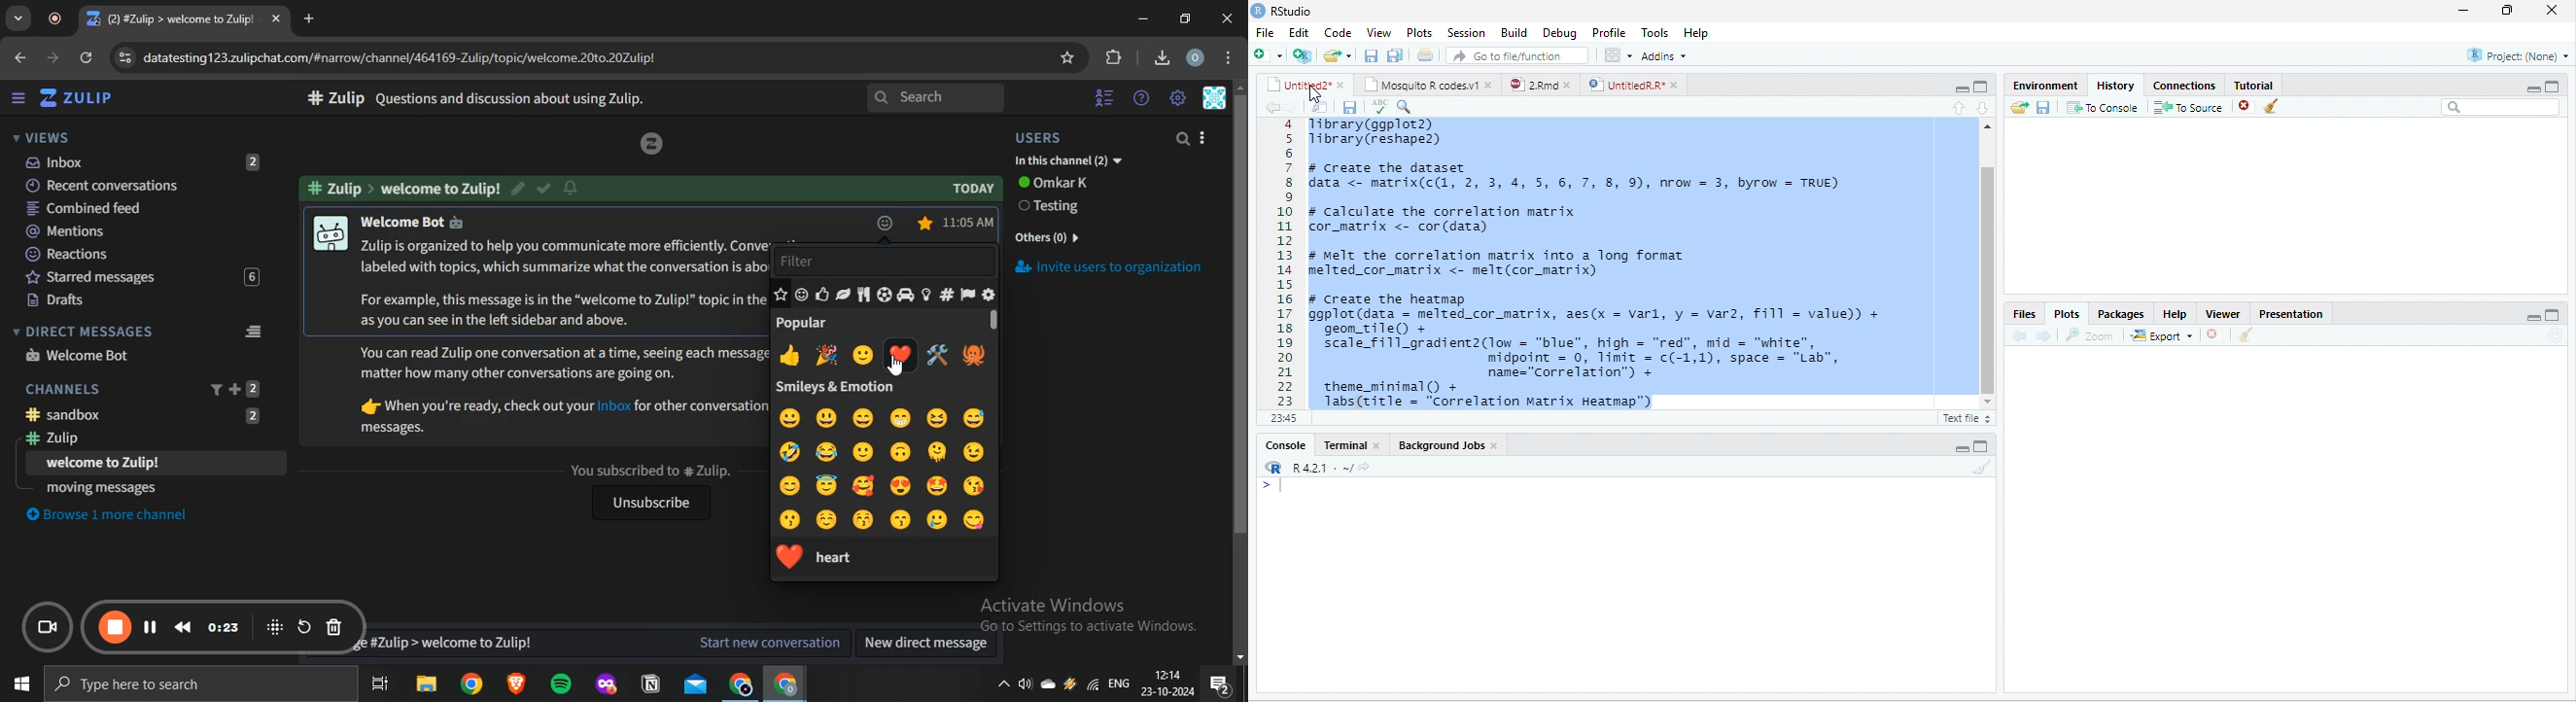 The width and height of the screenshot is (2576, 728). What do you see at coordinates (938, 99) in the screenshot?
I see `search` at bounding box center [938, 99].